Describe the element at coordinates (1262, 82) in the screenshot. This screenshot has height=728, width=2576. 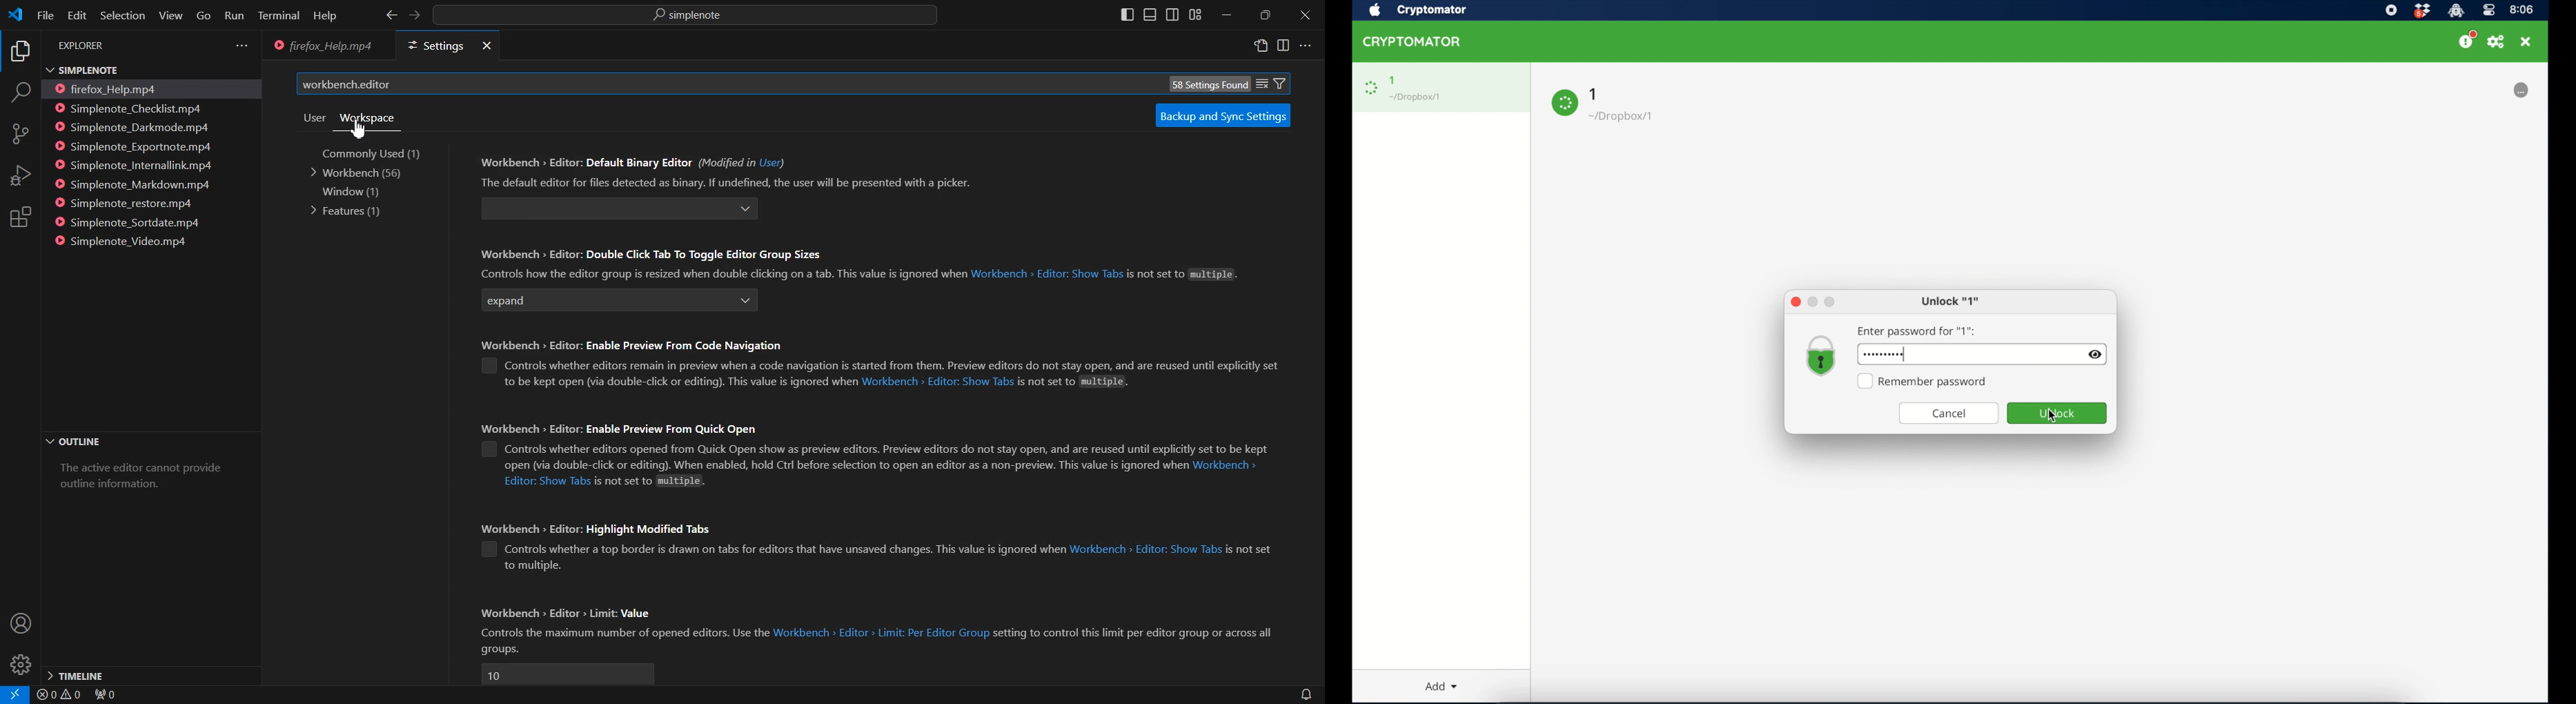
I see `Clear setting search input` at that location.